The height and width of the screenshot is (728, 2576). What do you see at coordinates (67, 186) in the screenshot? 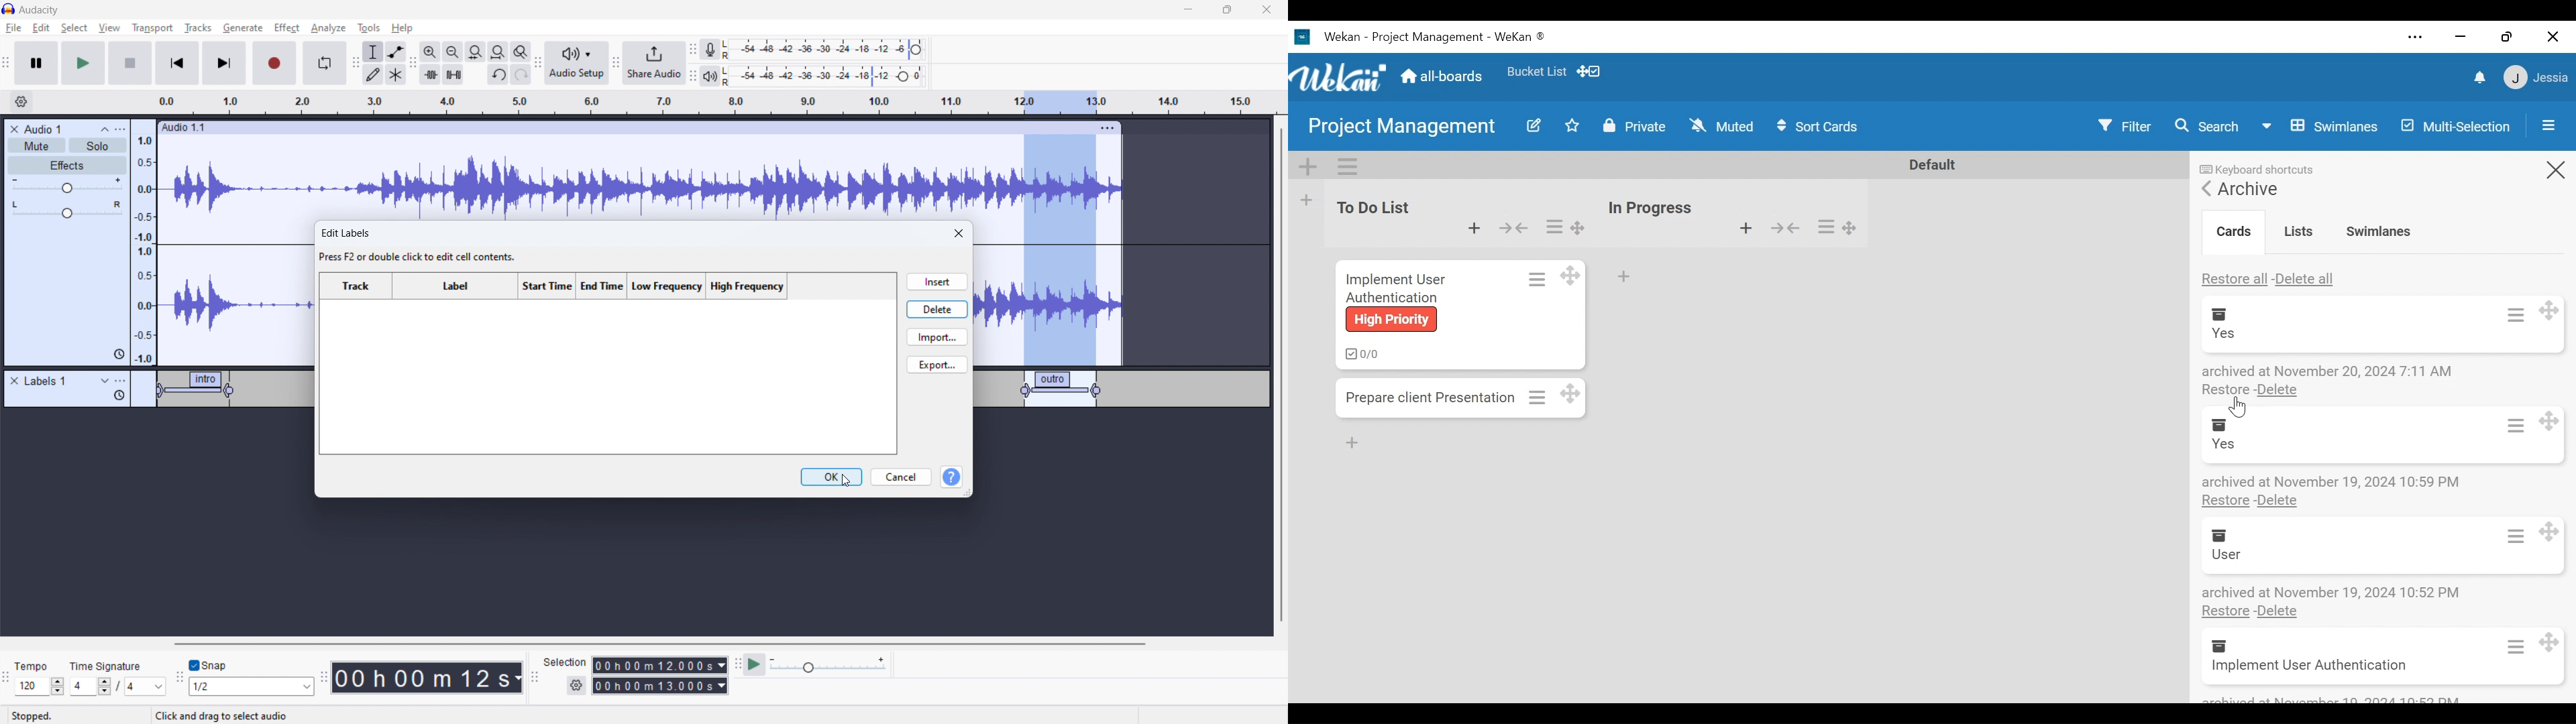
I see `gain` at bounding box center [67, 186].